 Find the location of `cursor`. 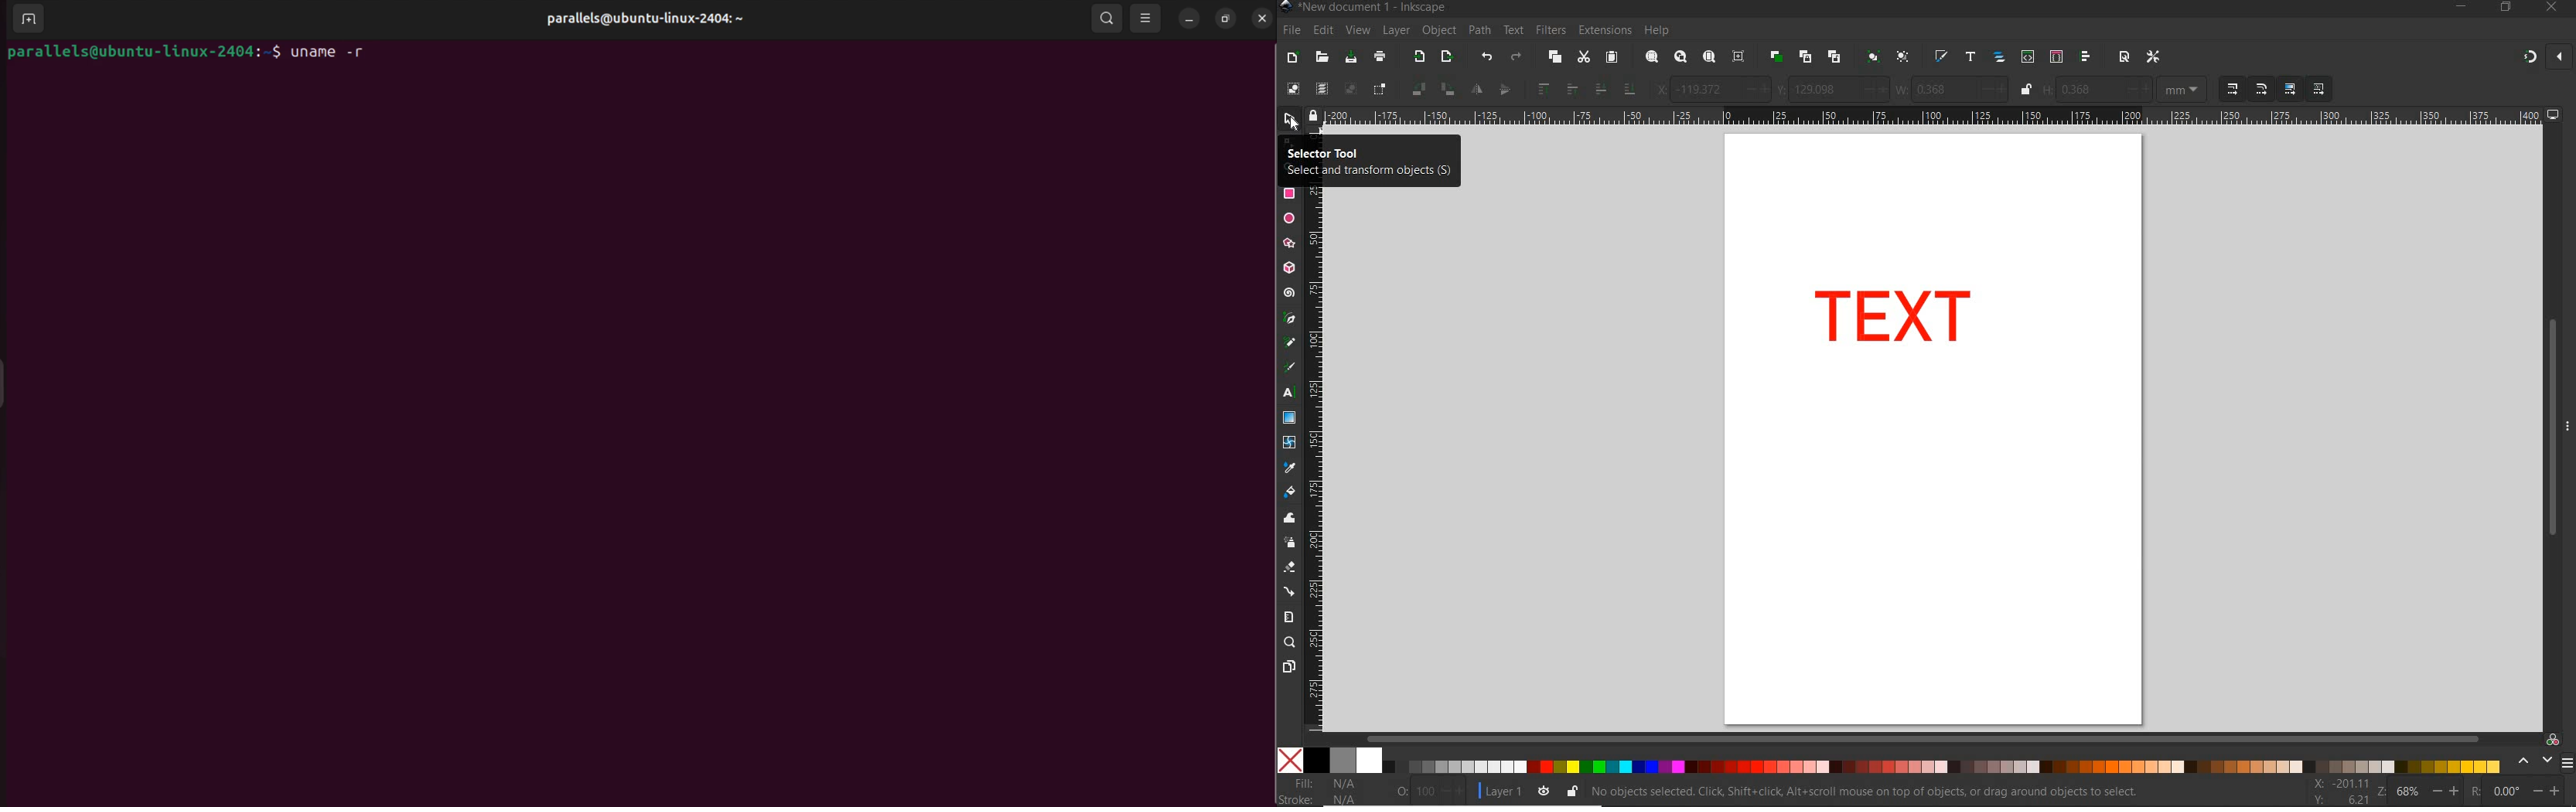

cursor is located at coordinates (1298, 128).